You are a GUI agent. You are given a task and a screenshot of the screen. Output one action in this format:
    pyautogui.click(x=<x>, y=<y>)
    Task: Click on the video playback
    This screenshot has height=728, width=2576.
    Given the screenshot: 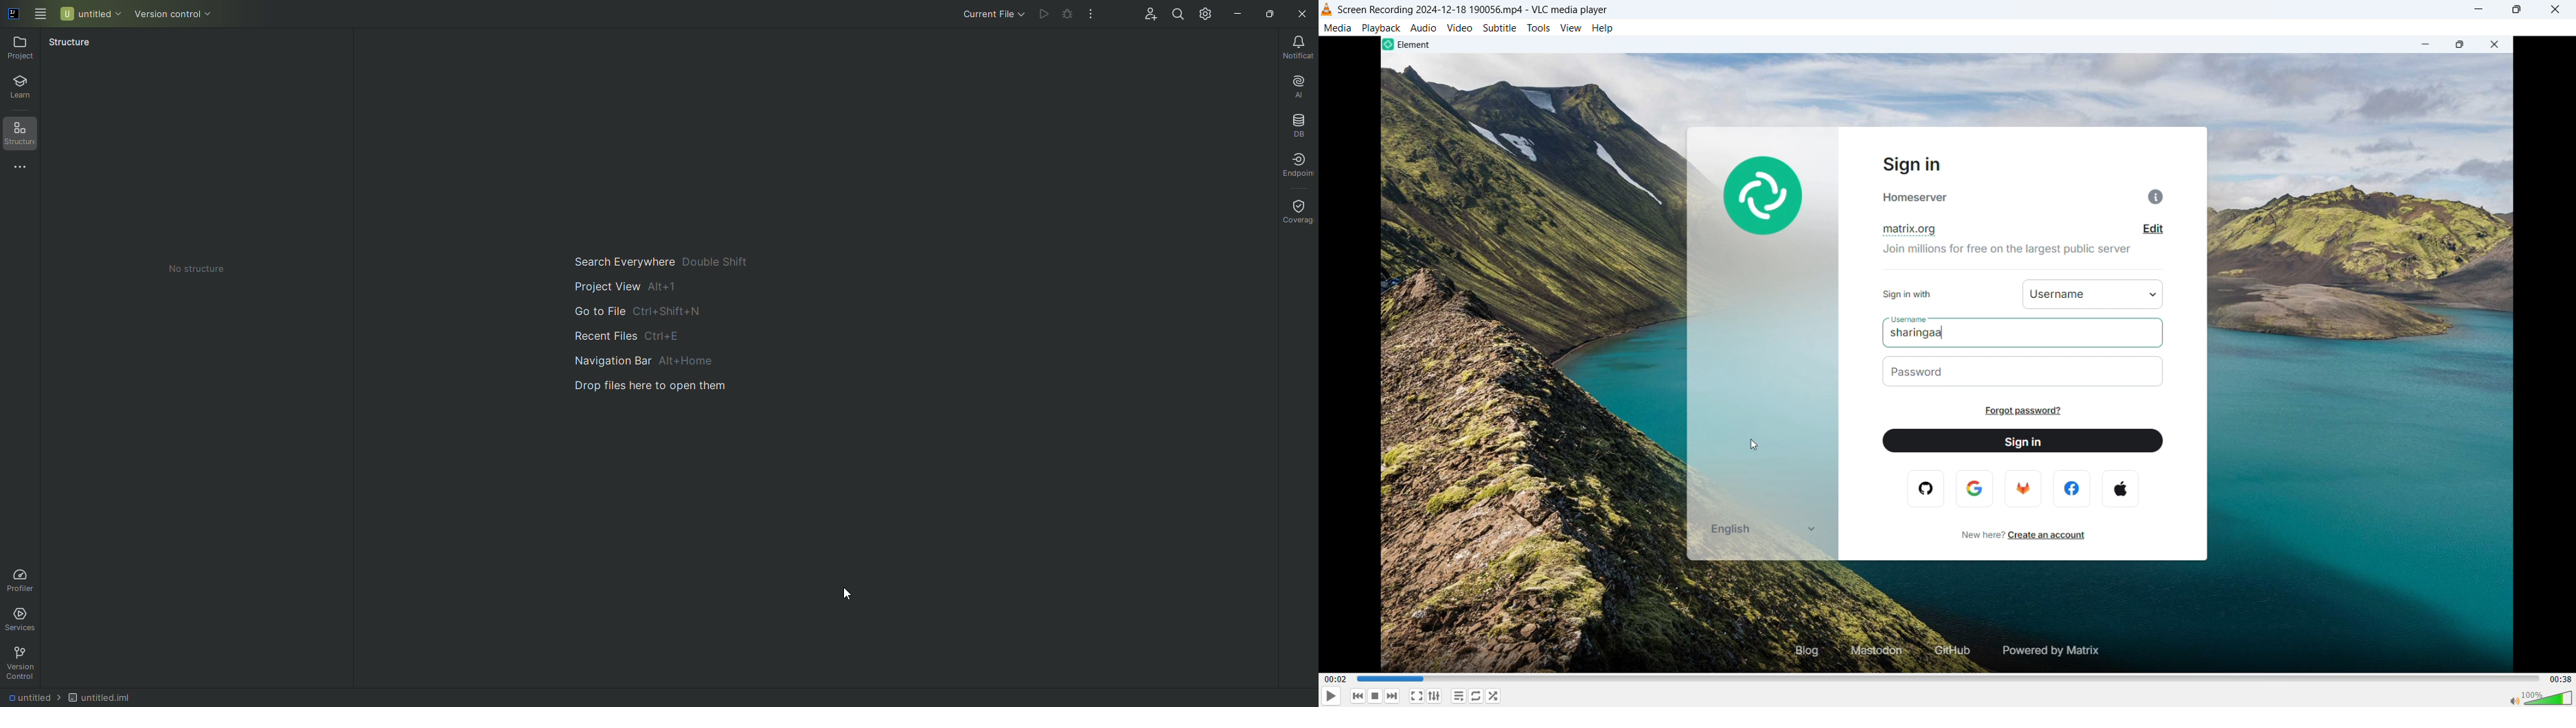 What is the action you would take?
    pyautogui.click(x=1944, y=354)
    